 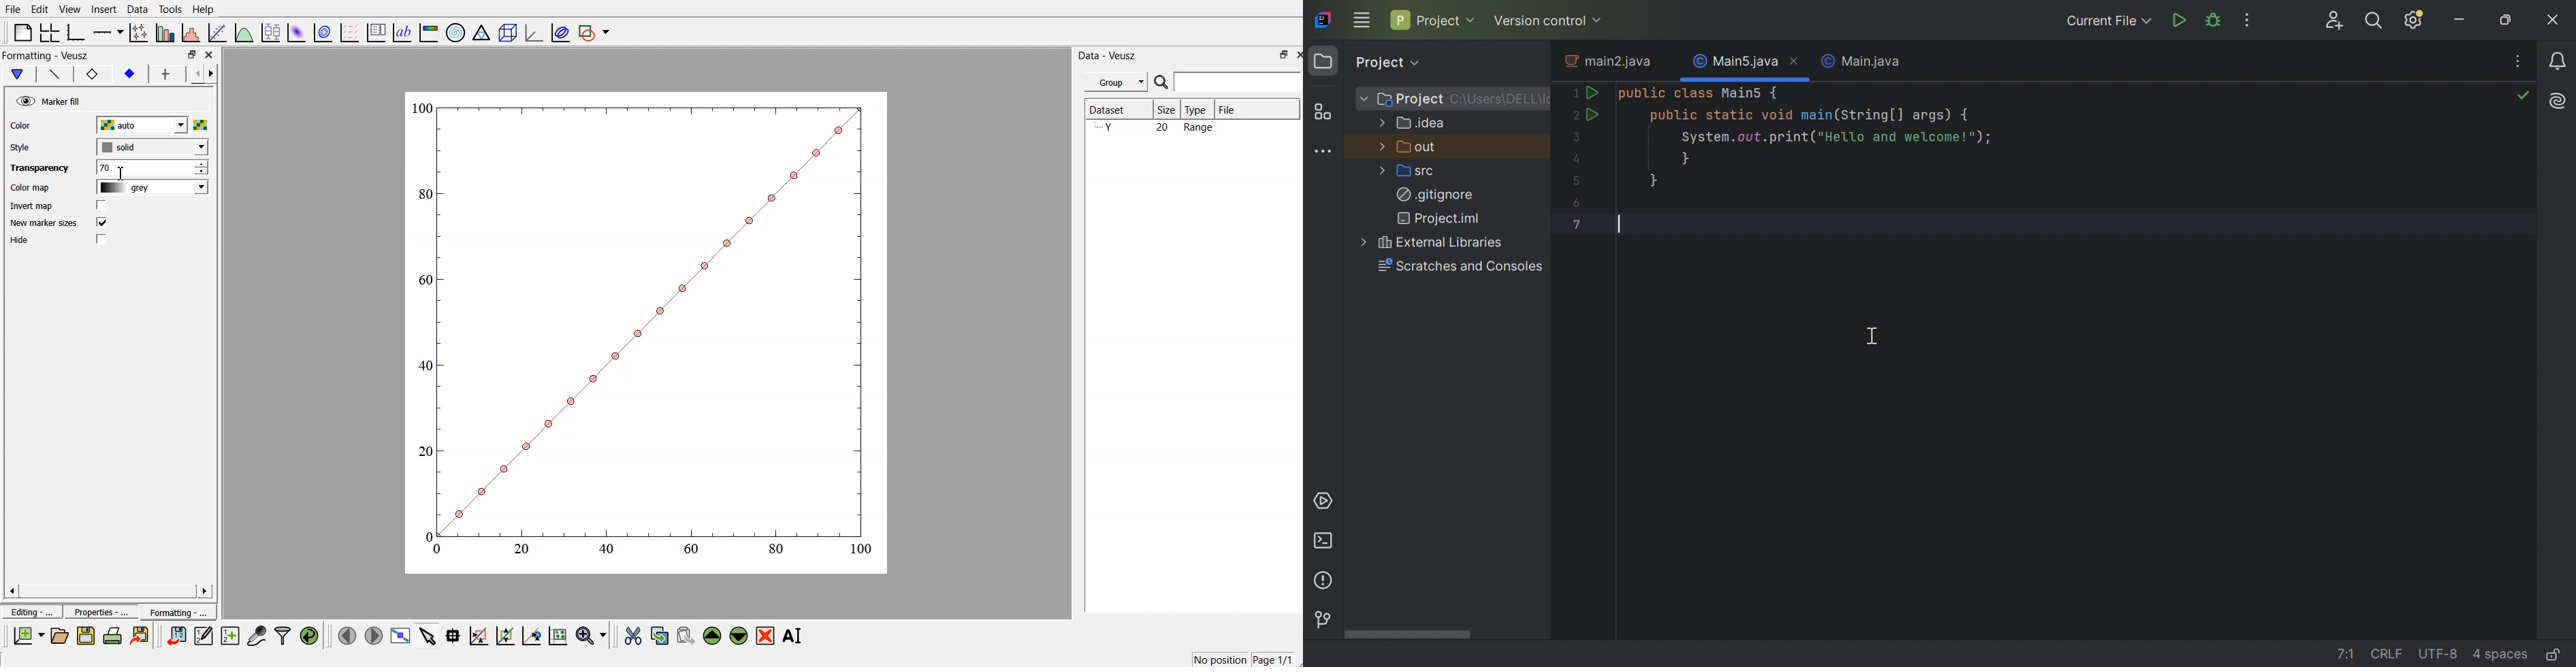 What do you see at coordinates (1168, 110) in the screenshot?
I see `Size` at bounding box center [1168, 110].